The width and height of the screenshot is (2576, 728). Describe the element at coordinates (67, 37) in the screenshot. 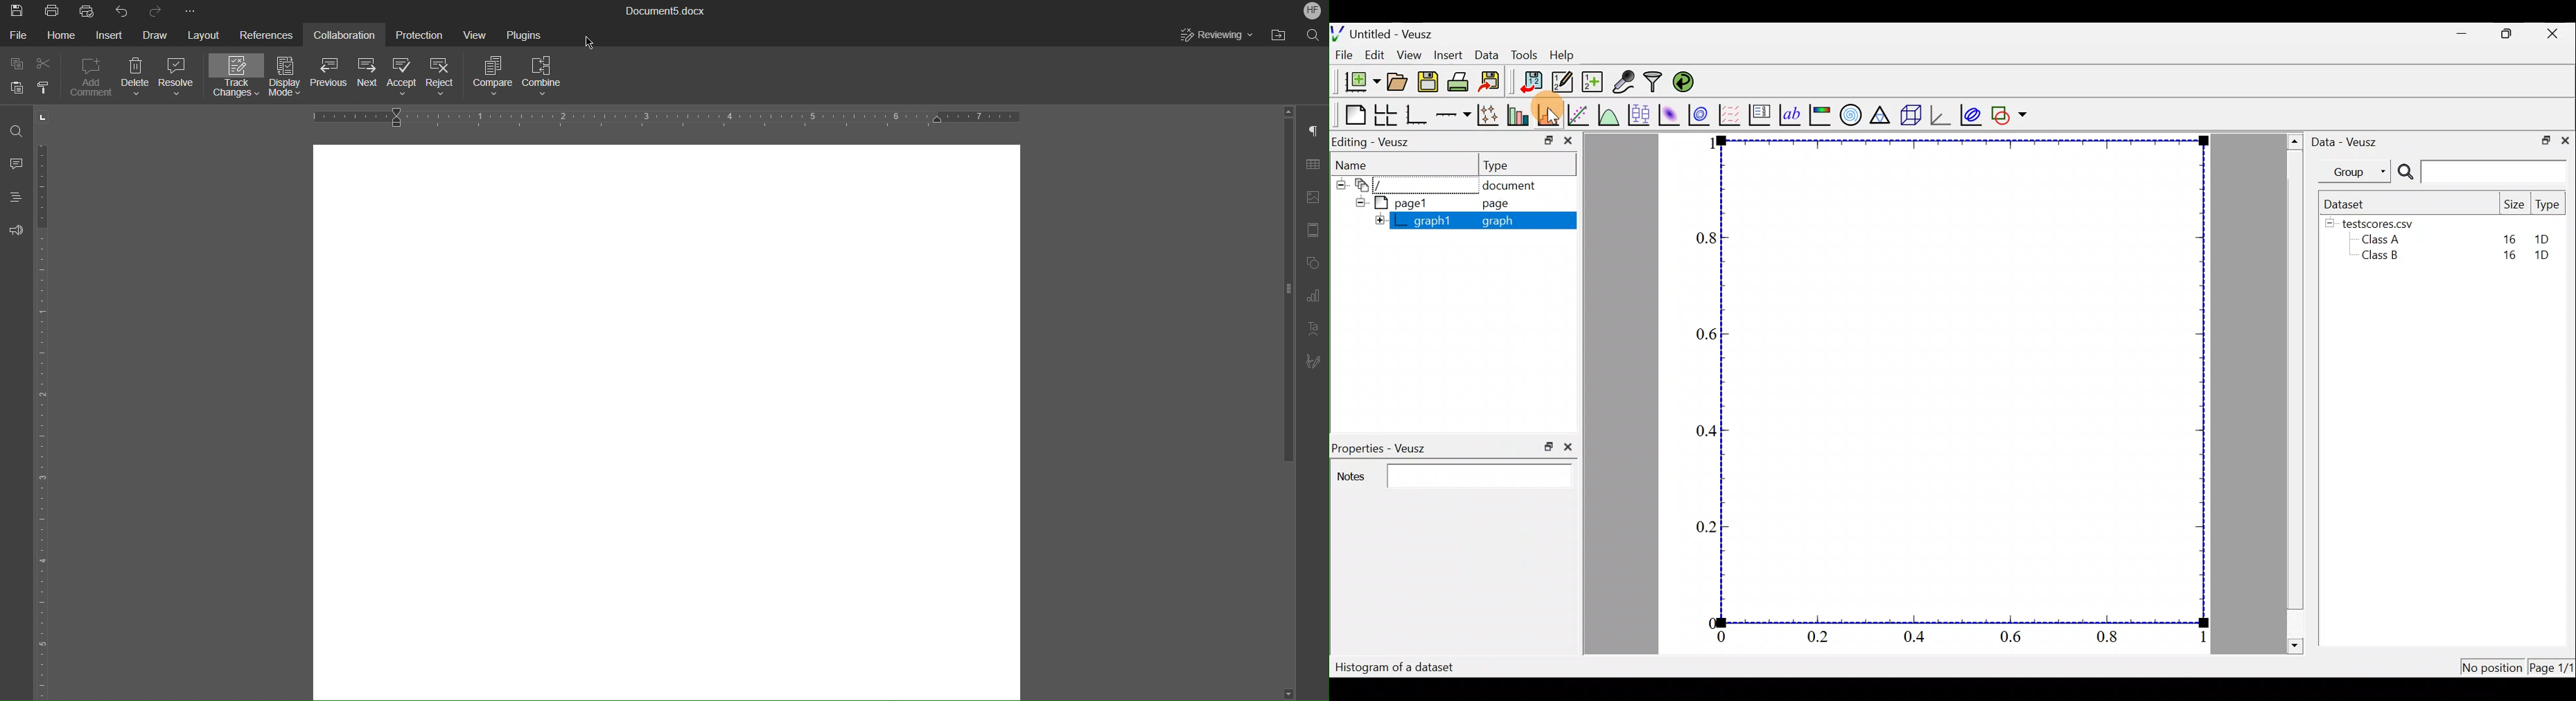

I see `Home` at that location.